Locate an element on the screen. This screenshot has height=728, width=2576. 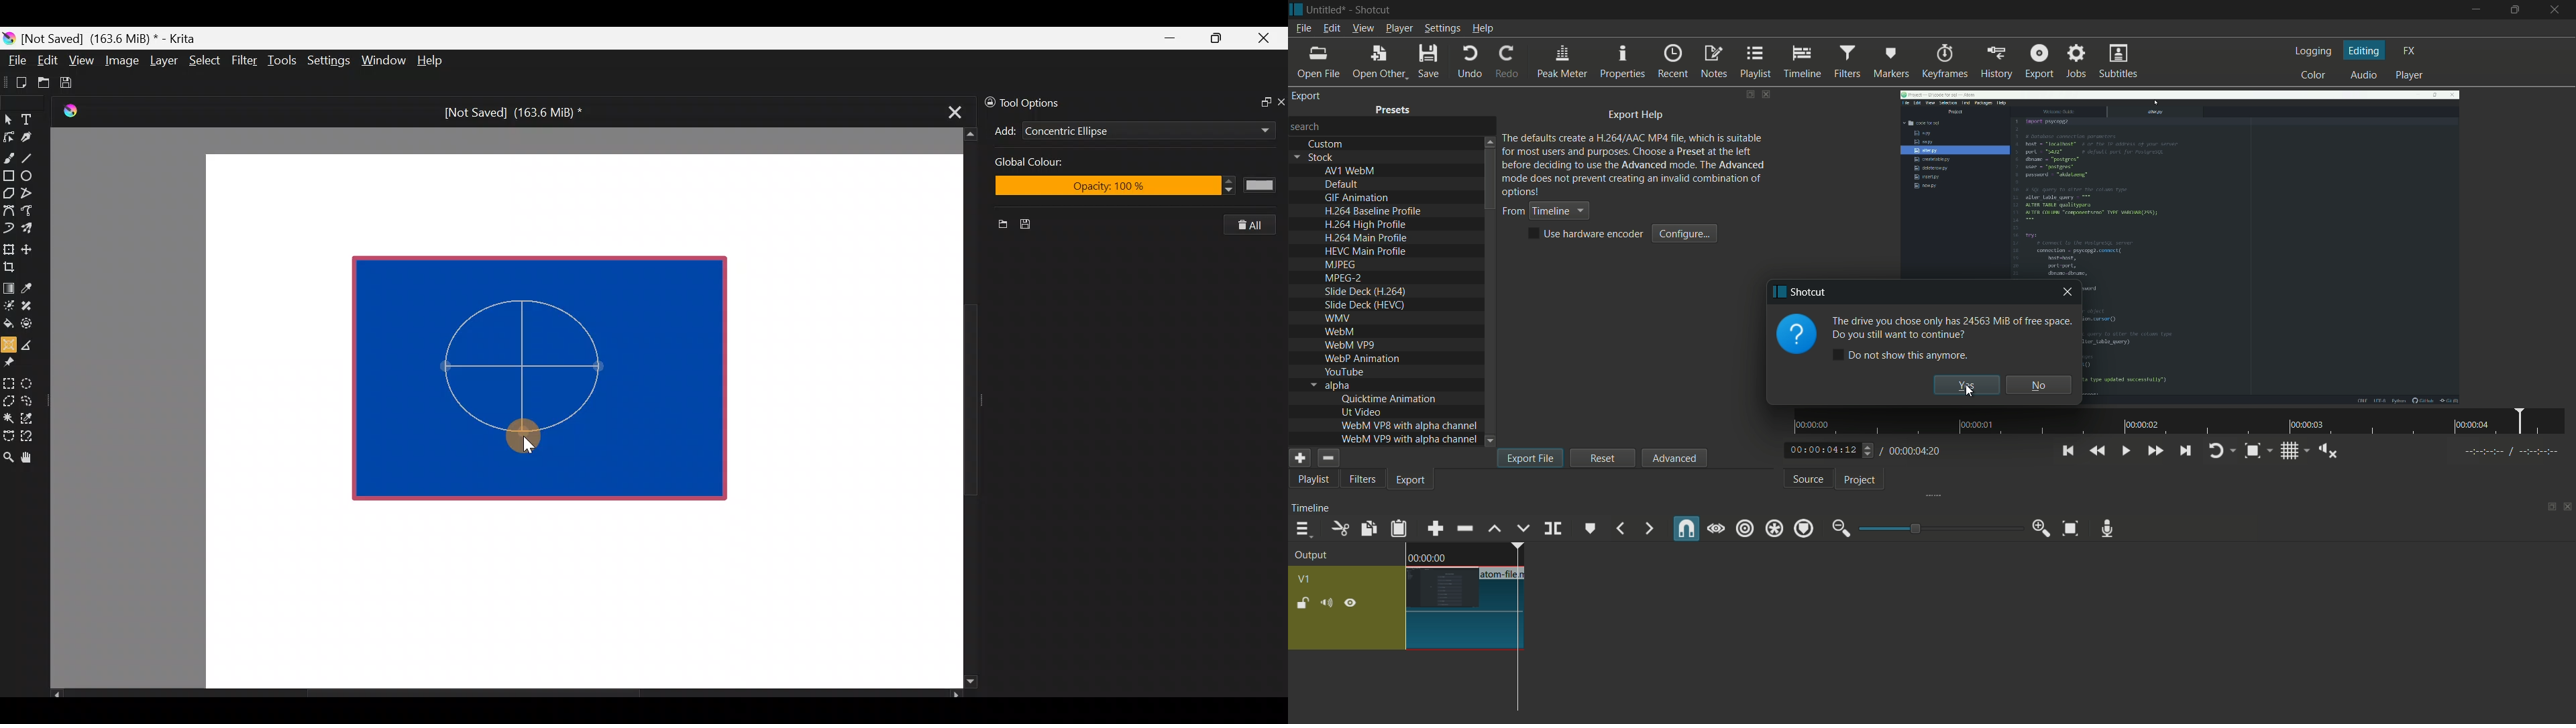
change layout is located at coordinates (2547, 507).